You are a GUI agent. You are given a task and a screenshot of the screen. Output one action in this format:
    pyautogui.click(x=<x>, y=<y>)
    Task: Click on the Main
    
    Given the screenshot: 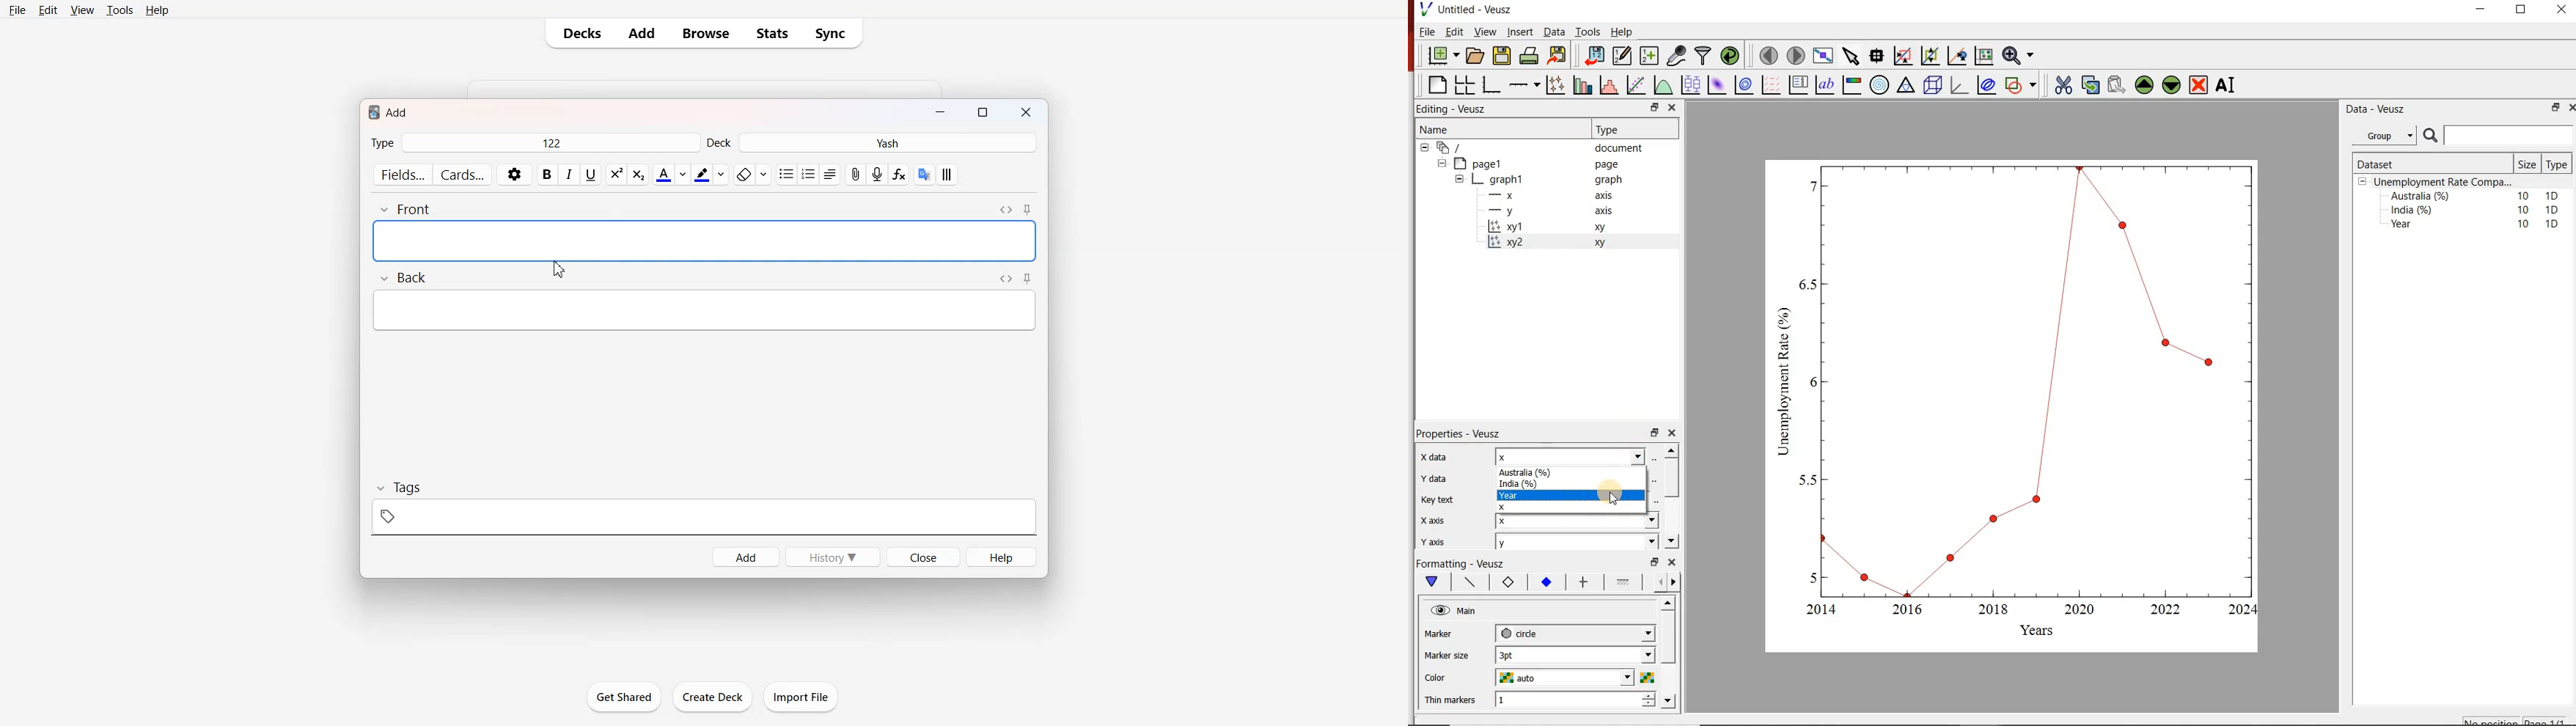 What is the action you would take?
    pyautogui.click(x=1468, y=611)
    